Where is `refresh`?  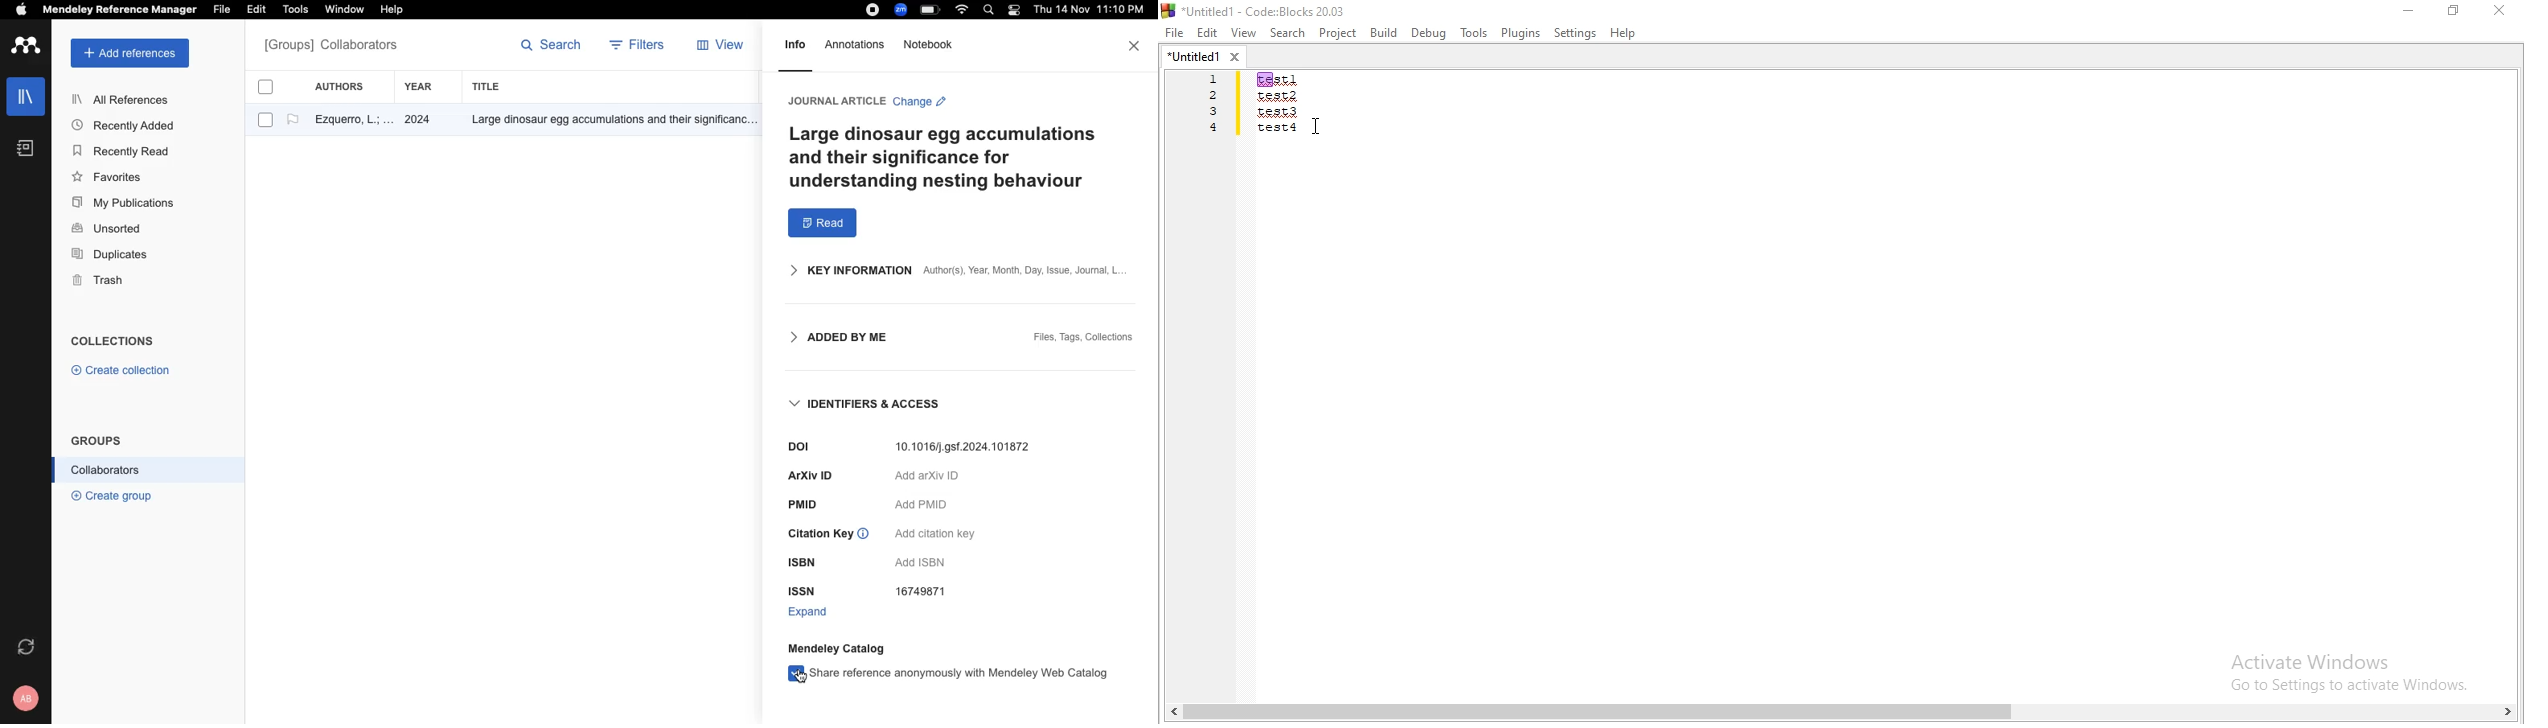
refresh is located at coordinates (28, 647).